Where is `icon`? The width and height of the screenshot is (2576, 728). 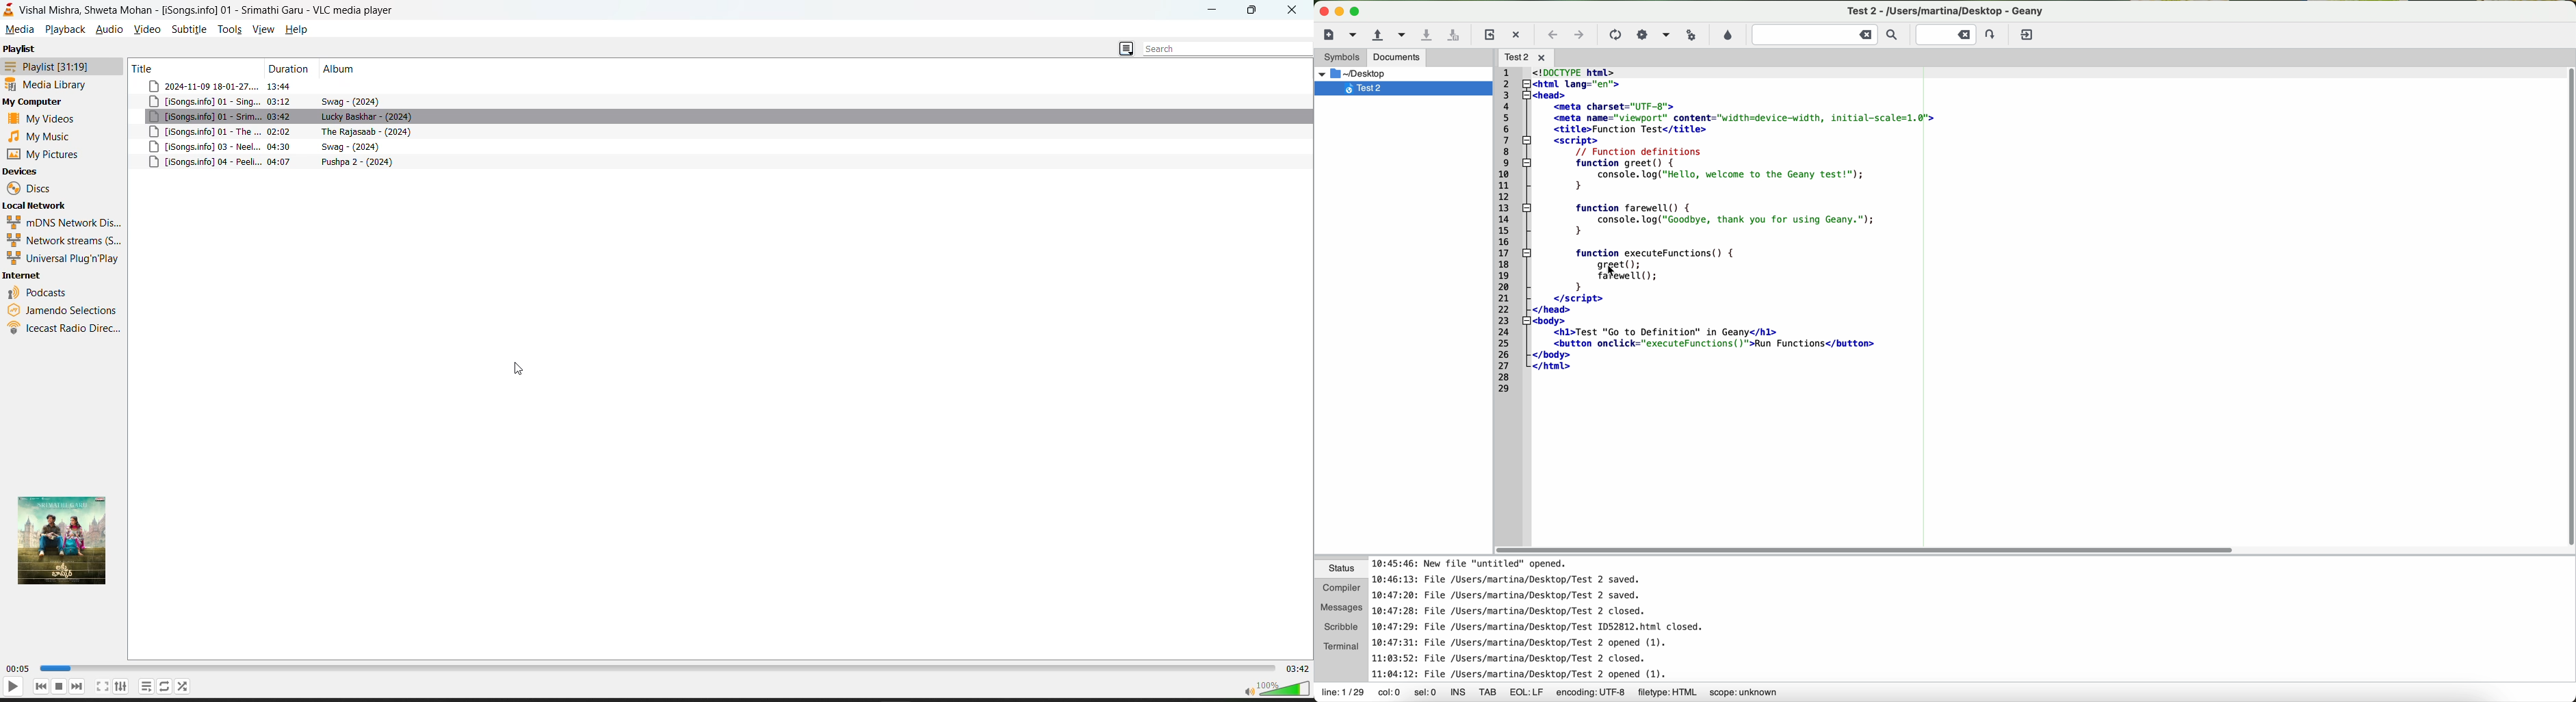 icon is located at coordinates (1665, 36).